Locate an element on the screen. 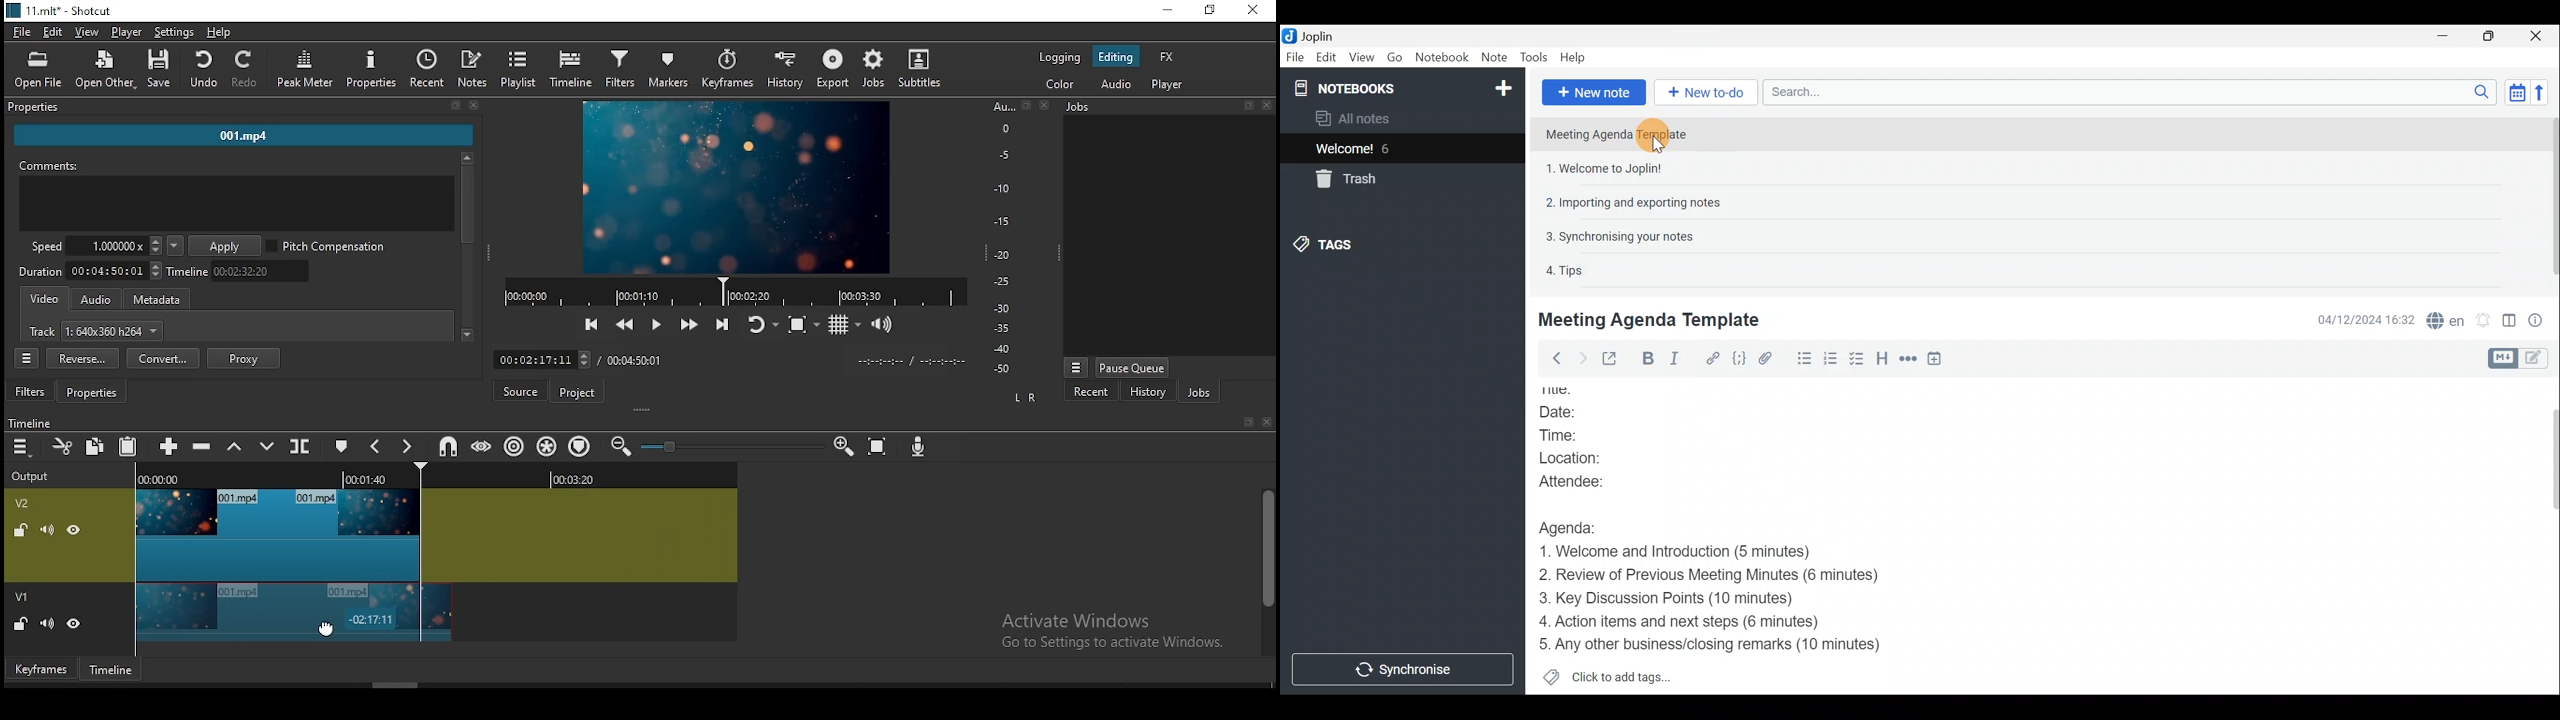 This screenshot has height=728, width=2576. comments is located at coordinates (237, 198).